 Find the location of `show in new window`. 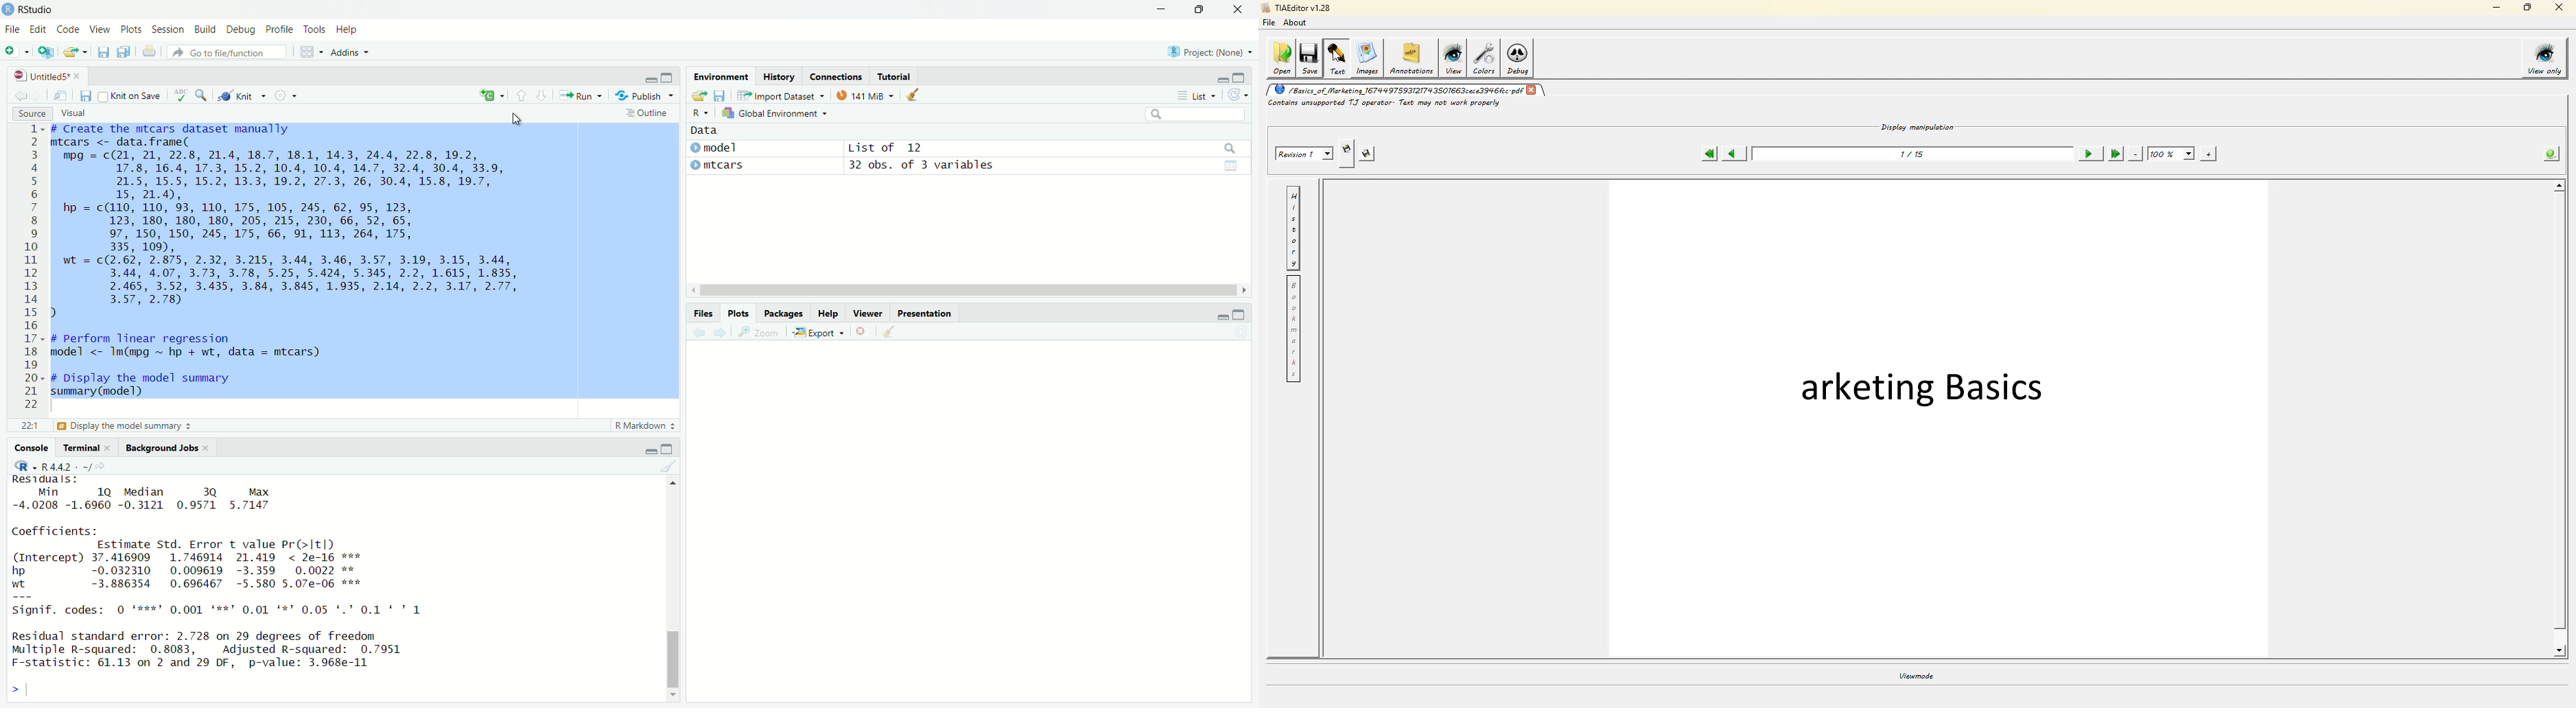

show in new window is located at coordinates (58, 97).